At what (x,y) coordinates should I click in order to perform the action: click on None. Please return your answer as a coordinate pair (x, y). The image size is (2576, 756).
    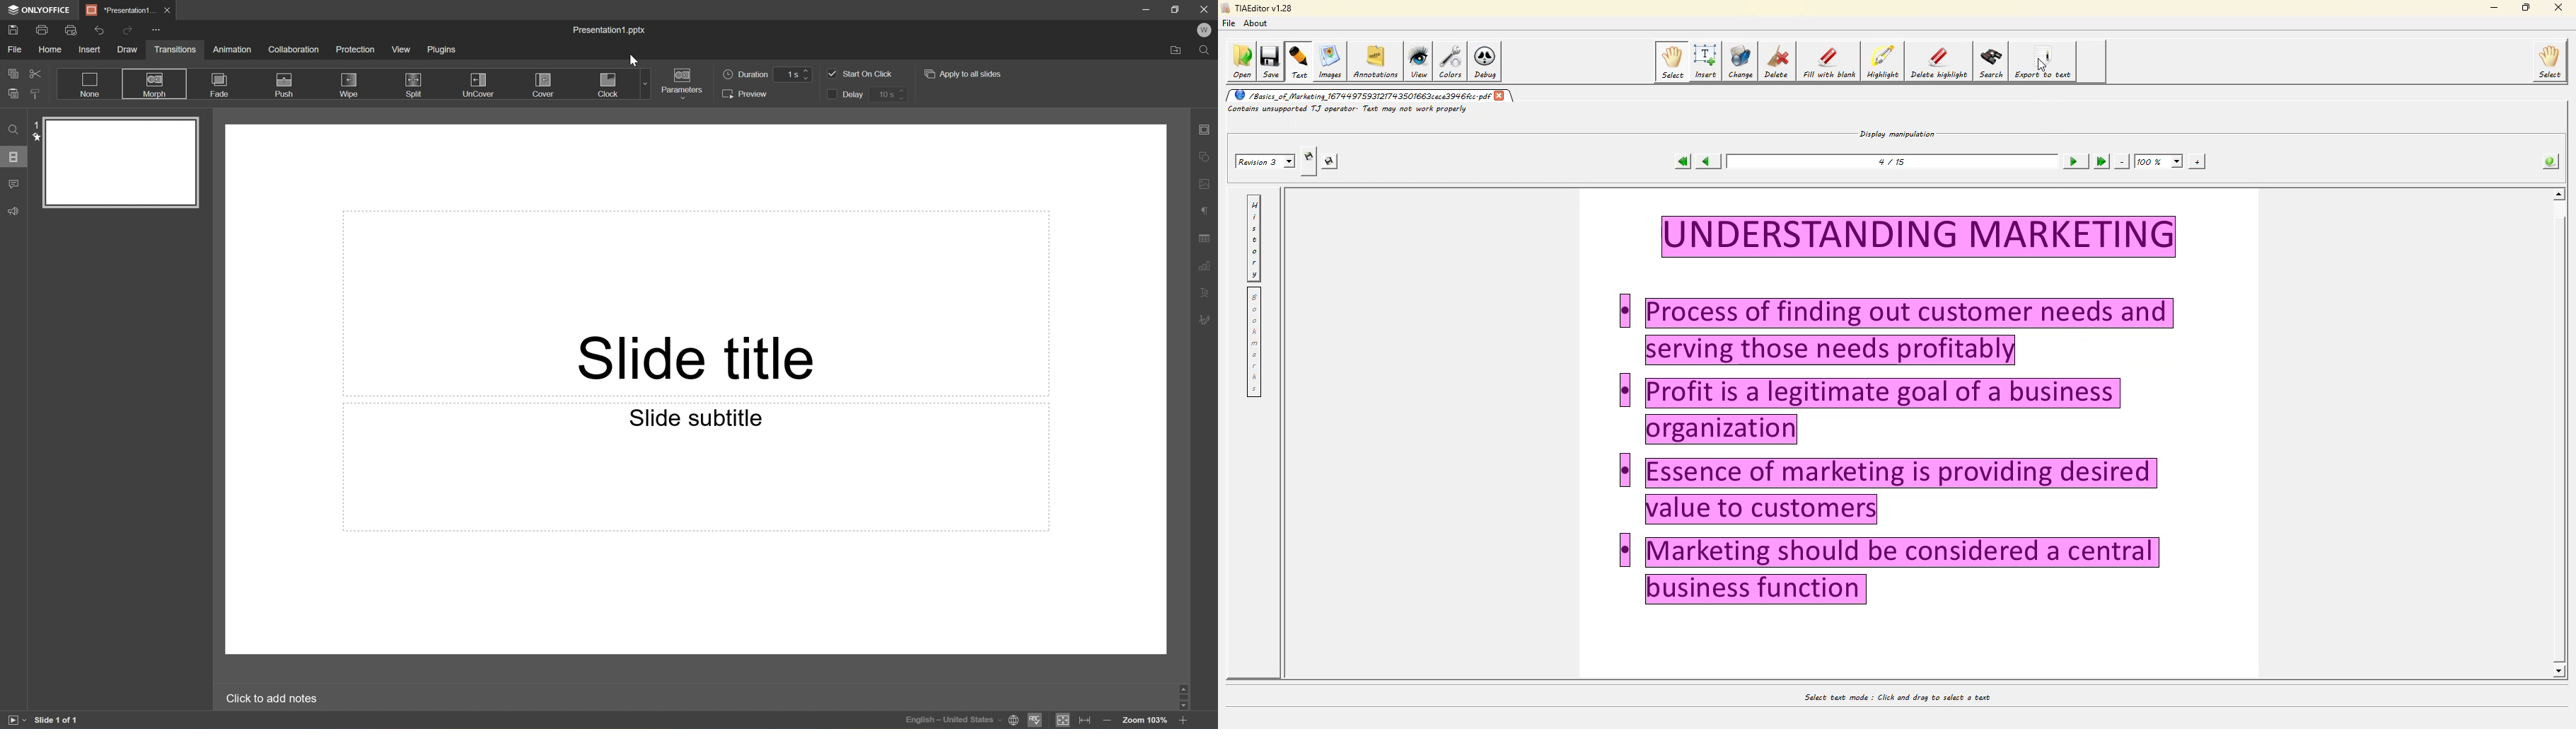
    Looking at the image, I should click on (90, 83).